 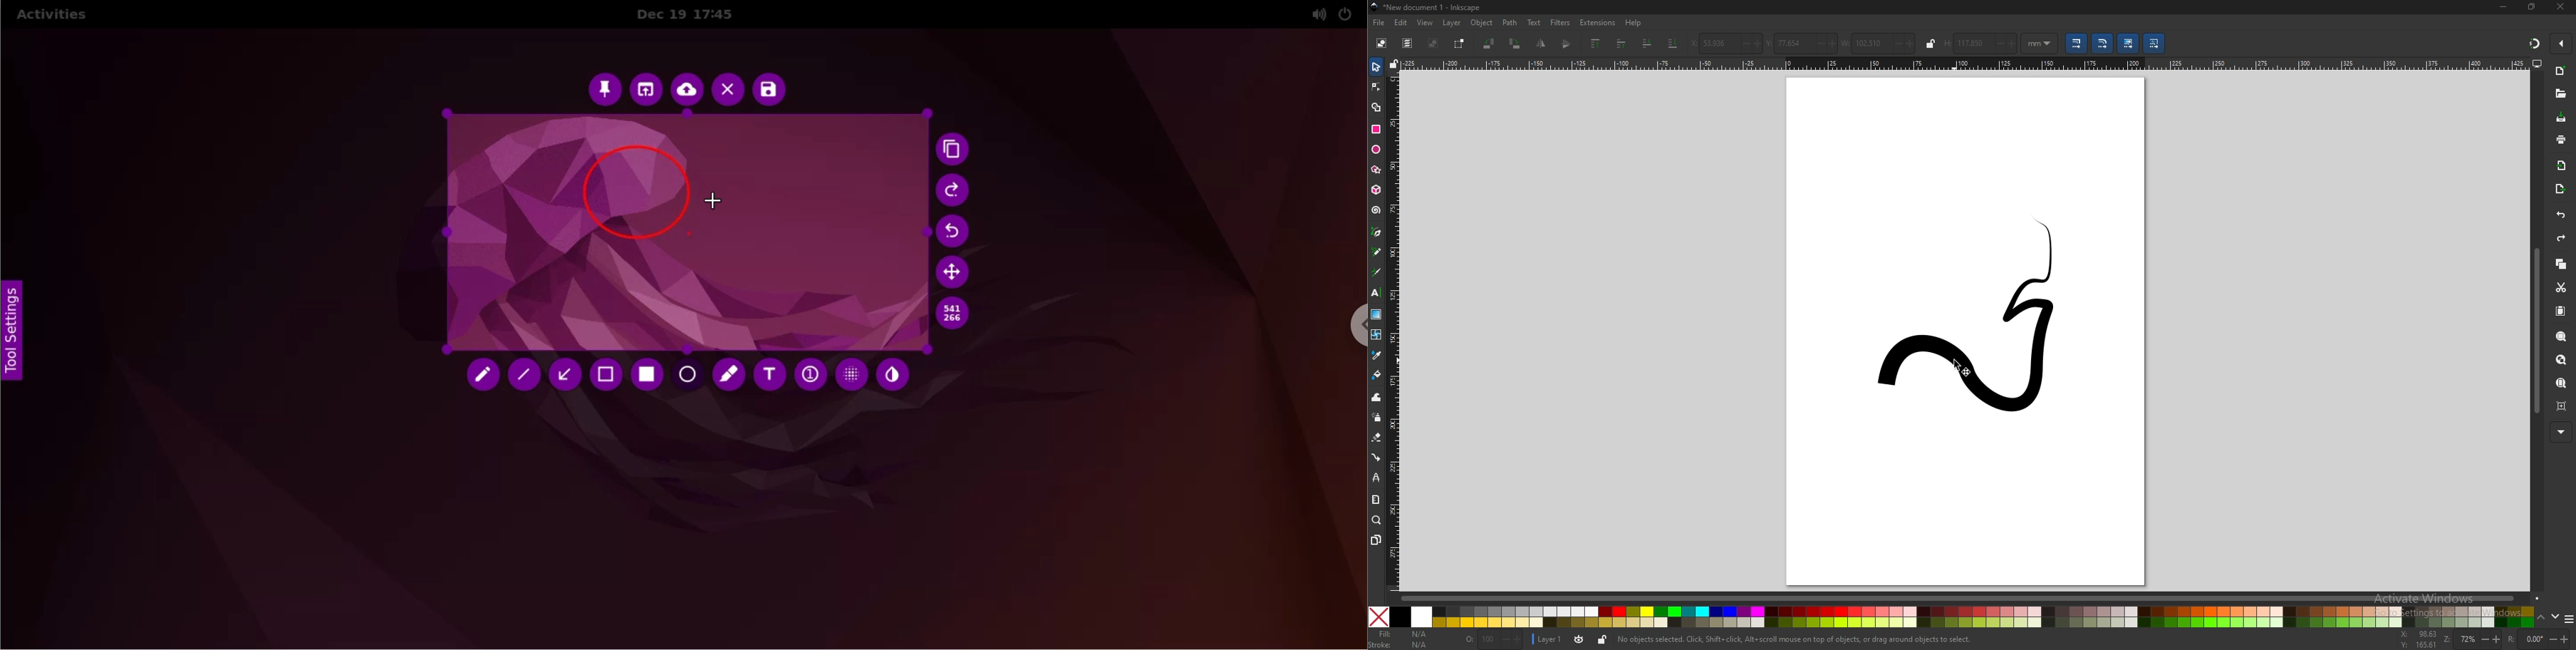 What do you see at coordinates (1430, 7) in the screenshot?
I see `title` at bounding box center [1430, 7].